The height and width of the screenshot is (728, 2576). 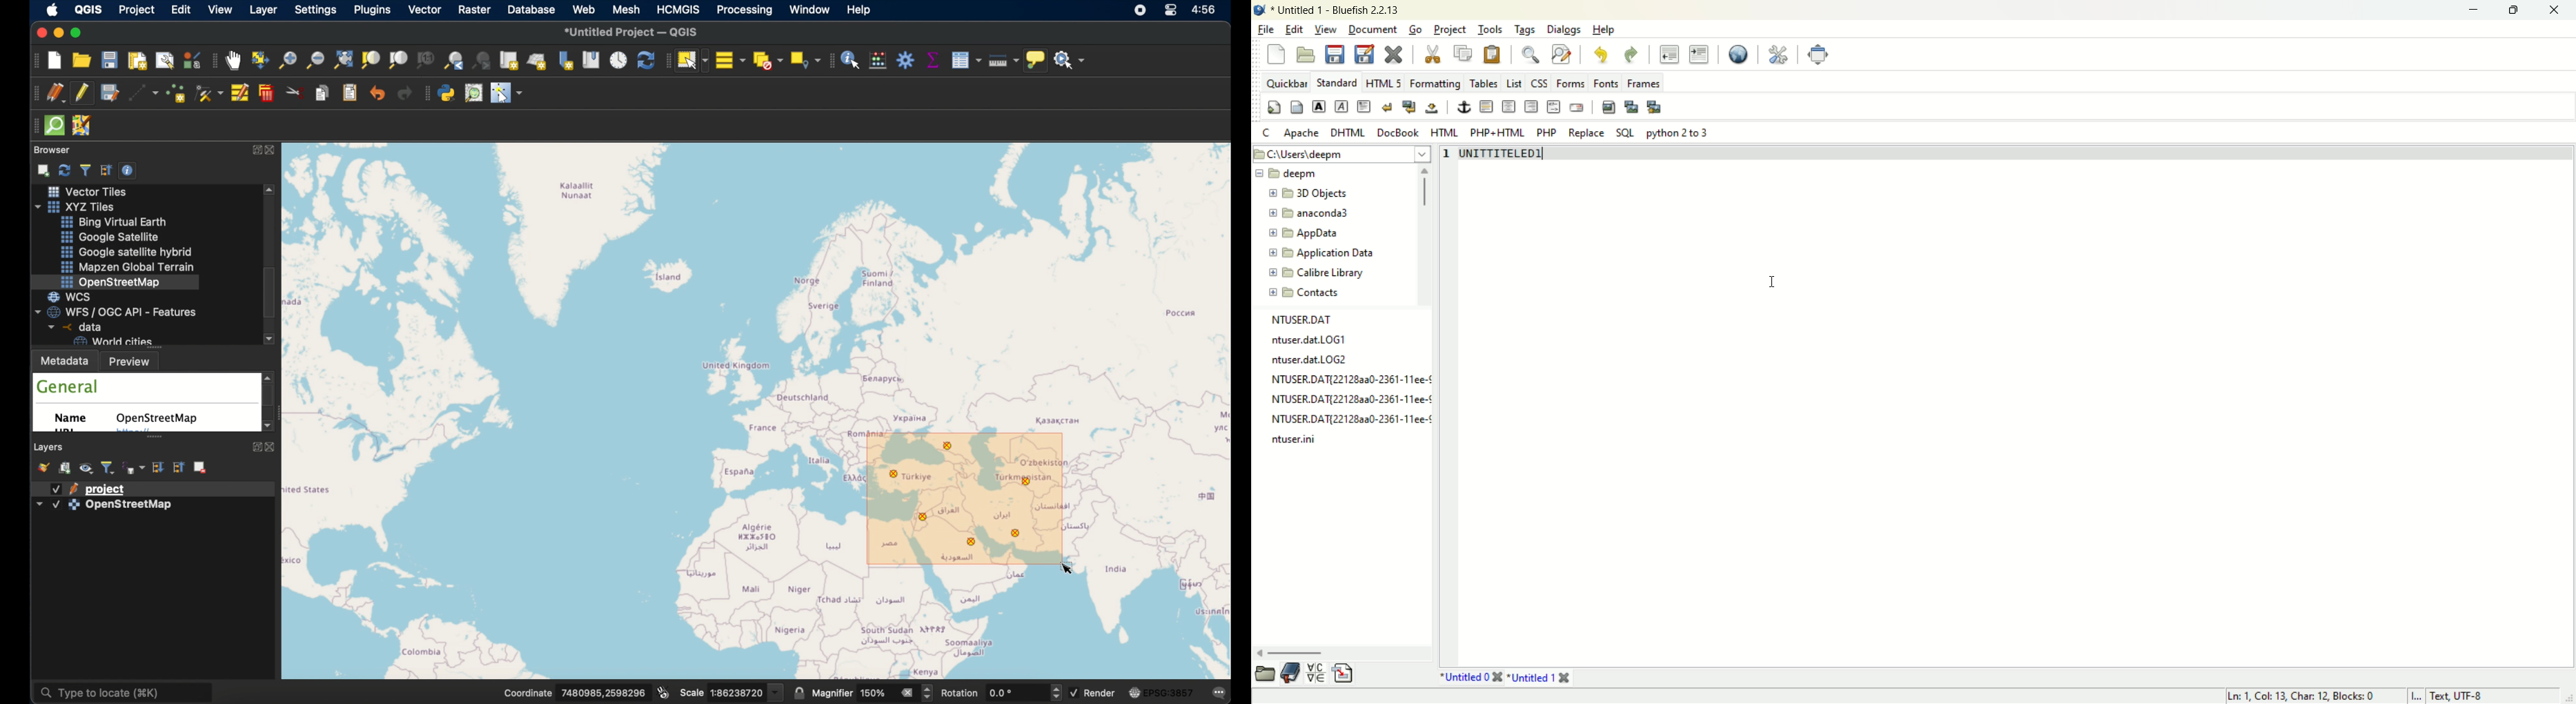 What do you see at coordinates (810, 10) in the screenshot?
I see `window` at bounding box center [810, 10].